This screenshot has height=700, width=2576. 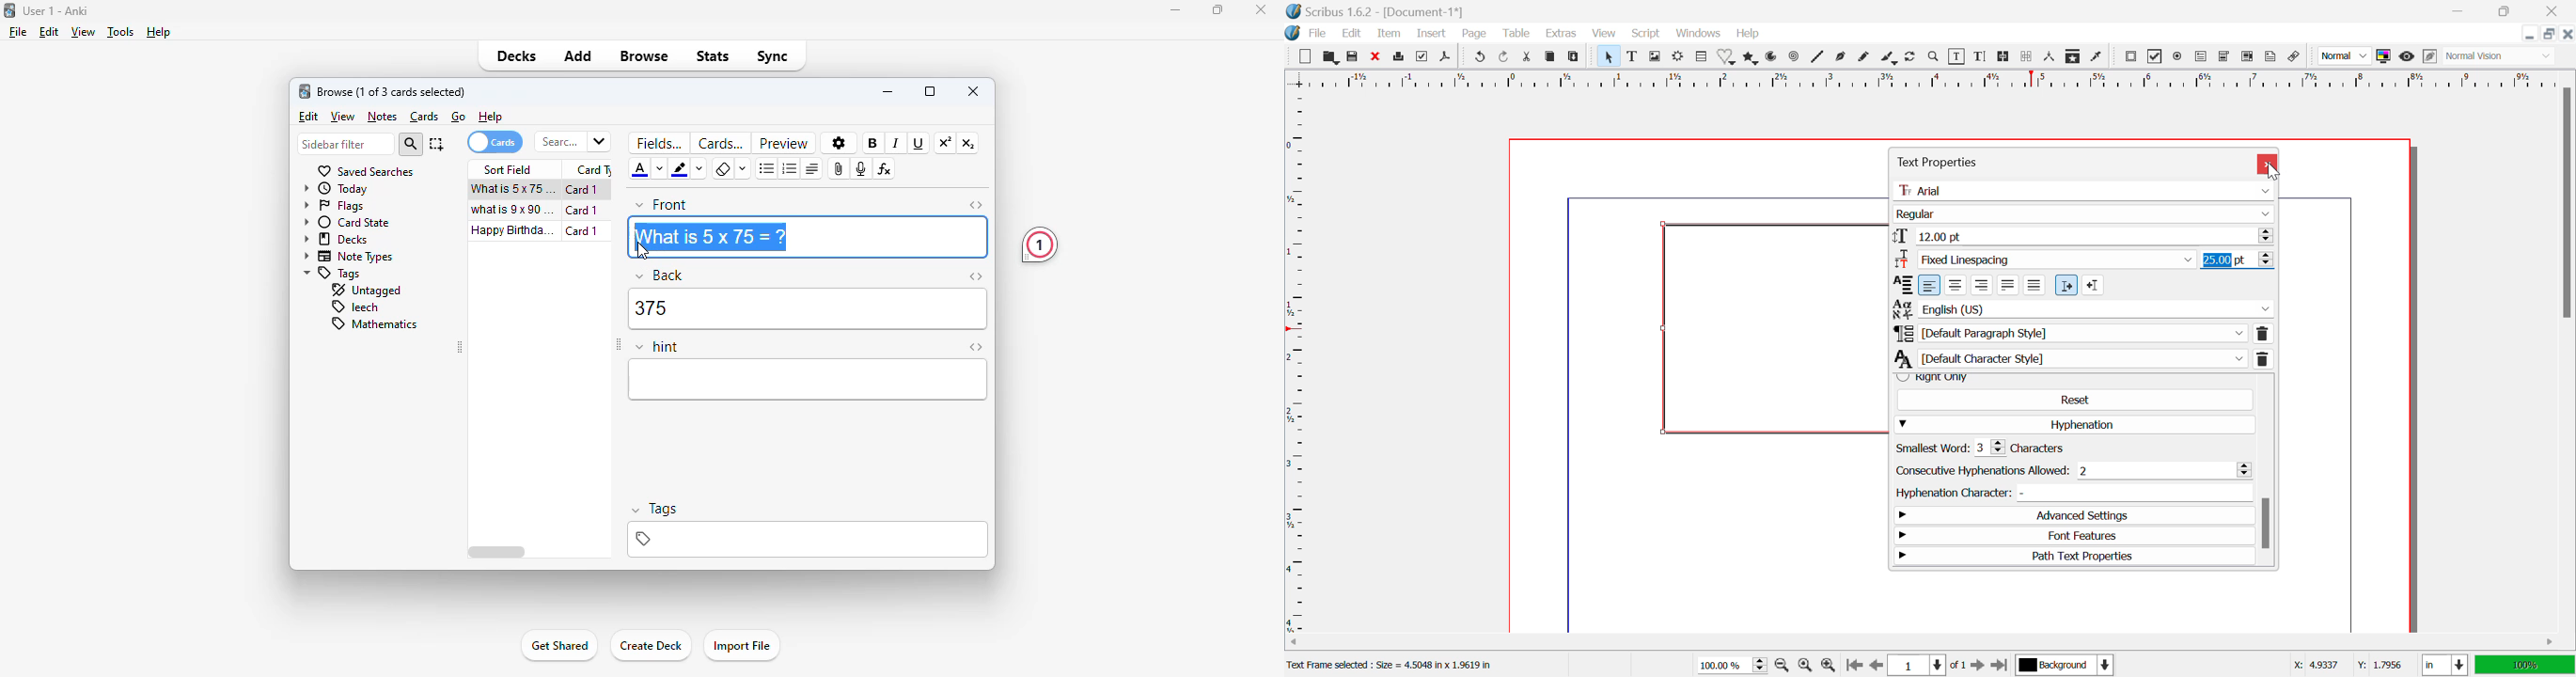 What do you see at coordinates (392, 91) in the screenshot?
I see `browse (1 of 3 cards selected)` at bounding box center [392, 91].